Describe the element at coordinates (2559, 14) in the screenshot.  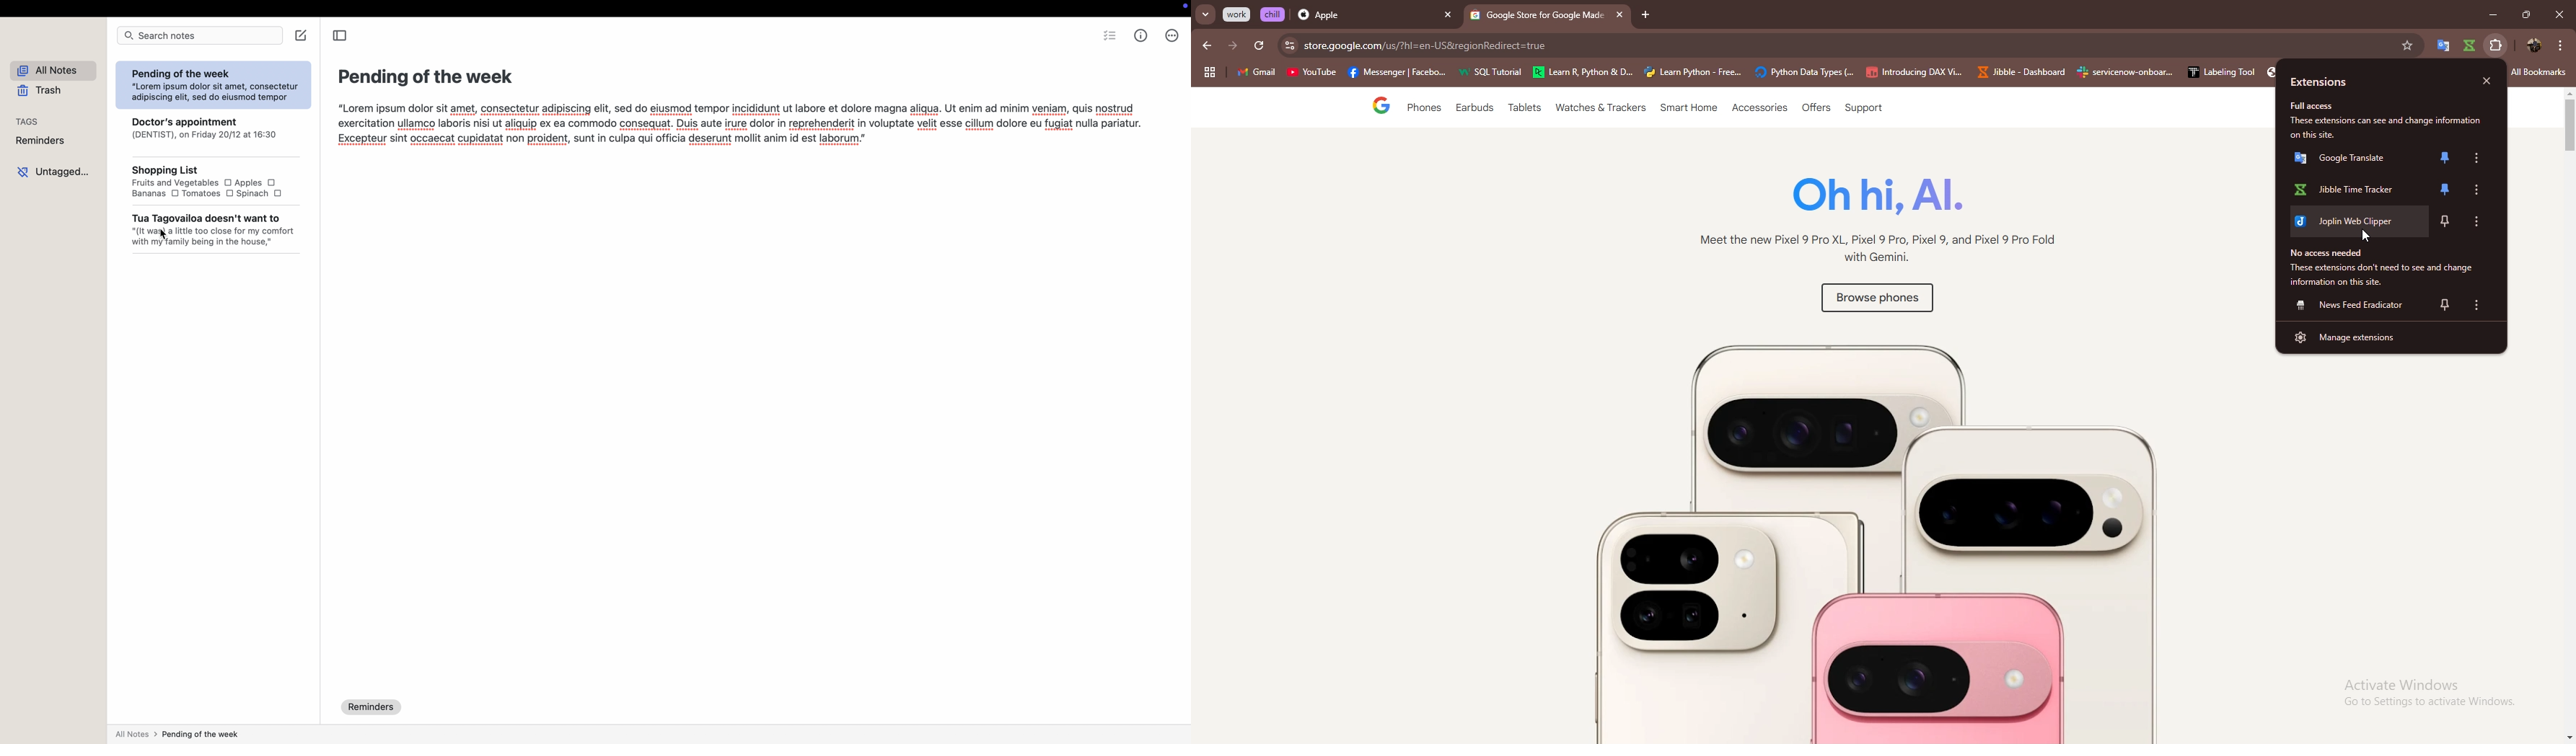
I see `close` at that location.